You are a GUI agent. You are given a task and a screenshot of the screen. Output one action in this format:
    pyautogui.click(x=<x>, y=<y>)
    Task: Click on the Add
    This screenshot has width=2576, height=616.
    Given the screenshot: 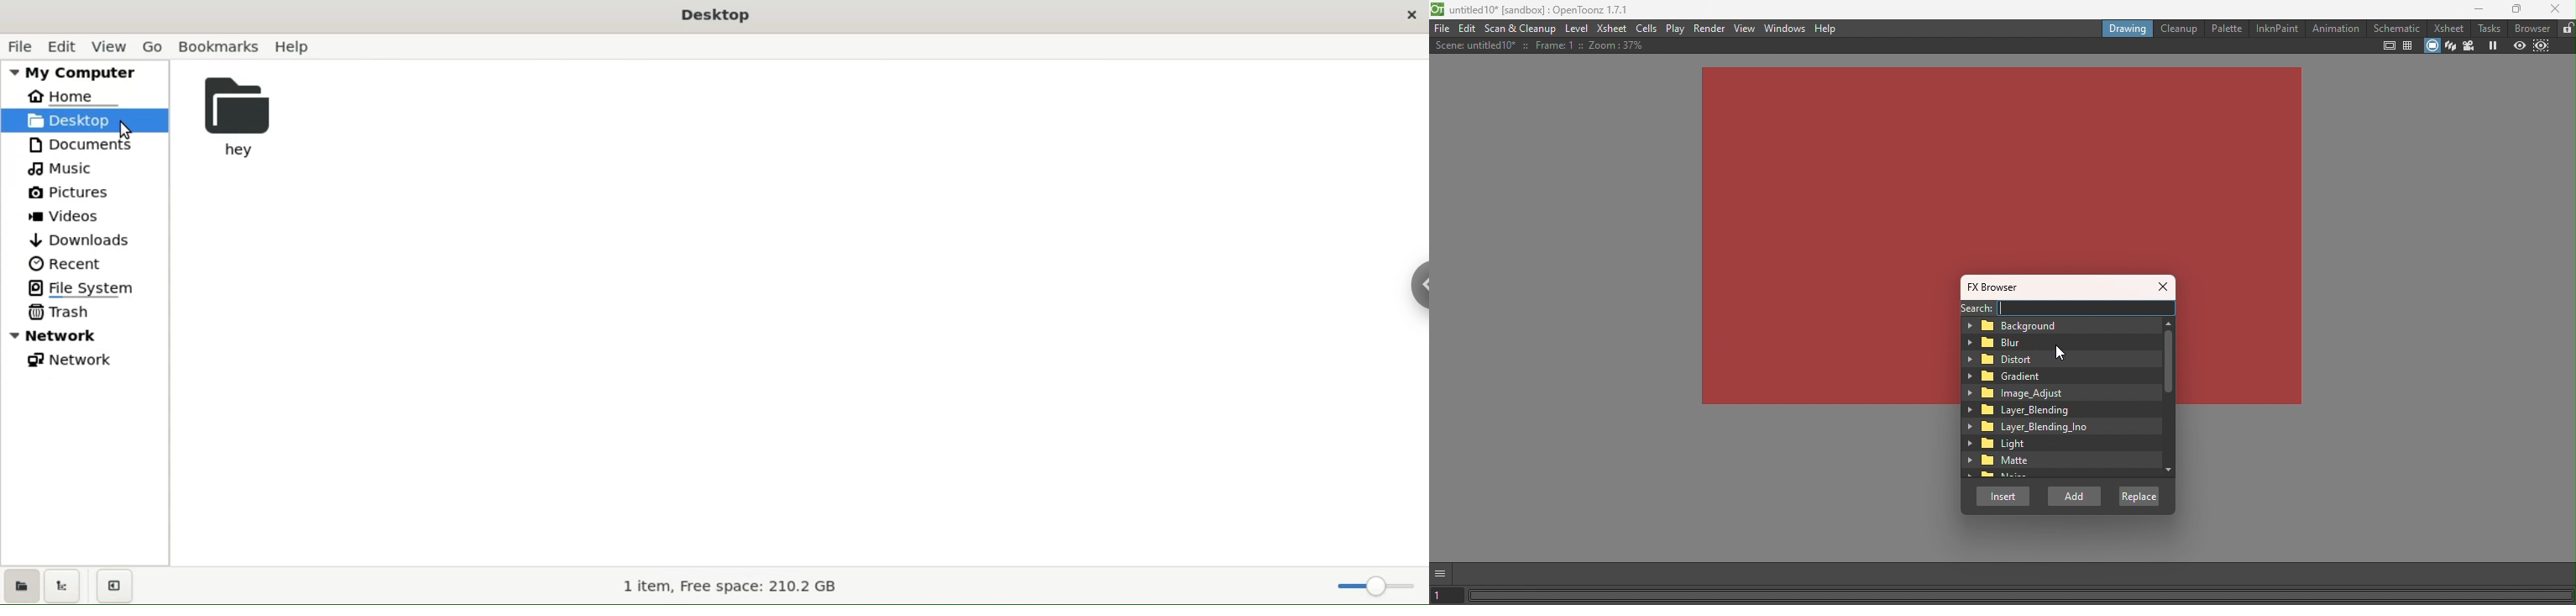 What is the action you would take?
    pyautogui.click(x=2076, y=495)
    